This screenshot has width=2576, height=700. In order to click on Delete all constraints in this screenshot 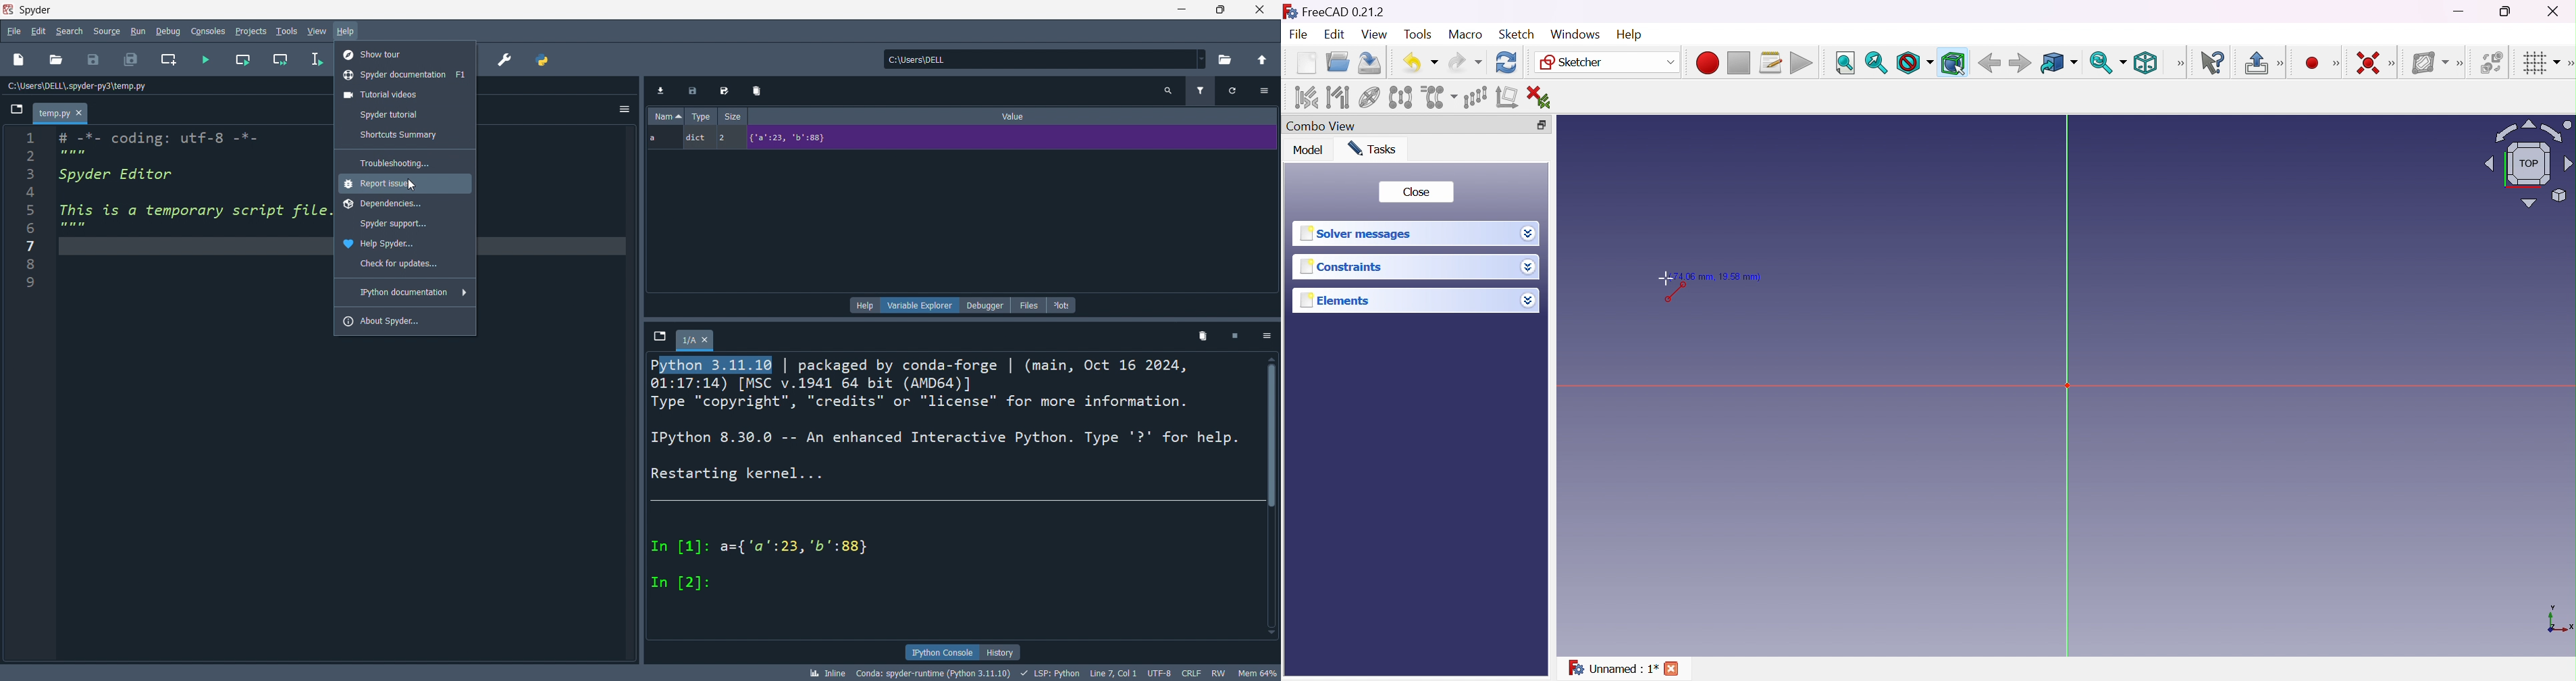, I will do `click(1543, 97)`.